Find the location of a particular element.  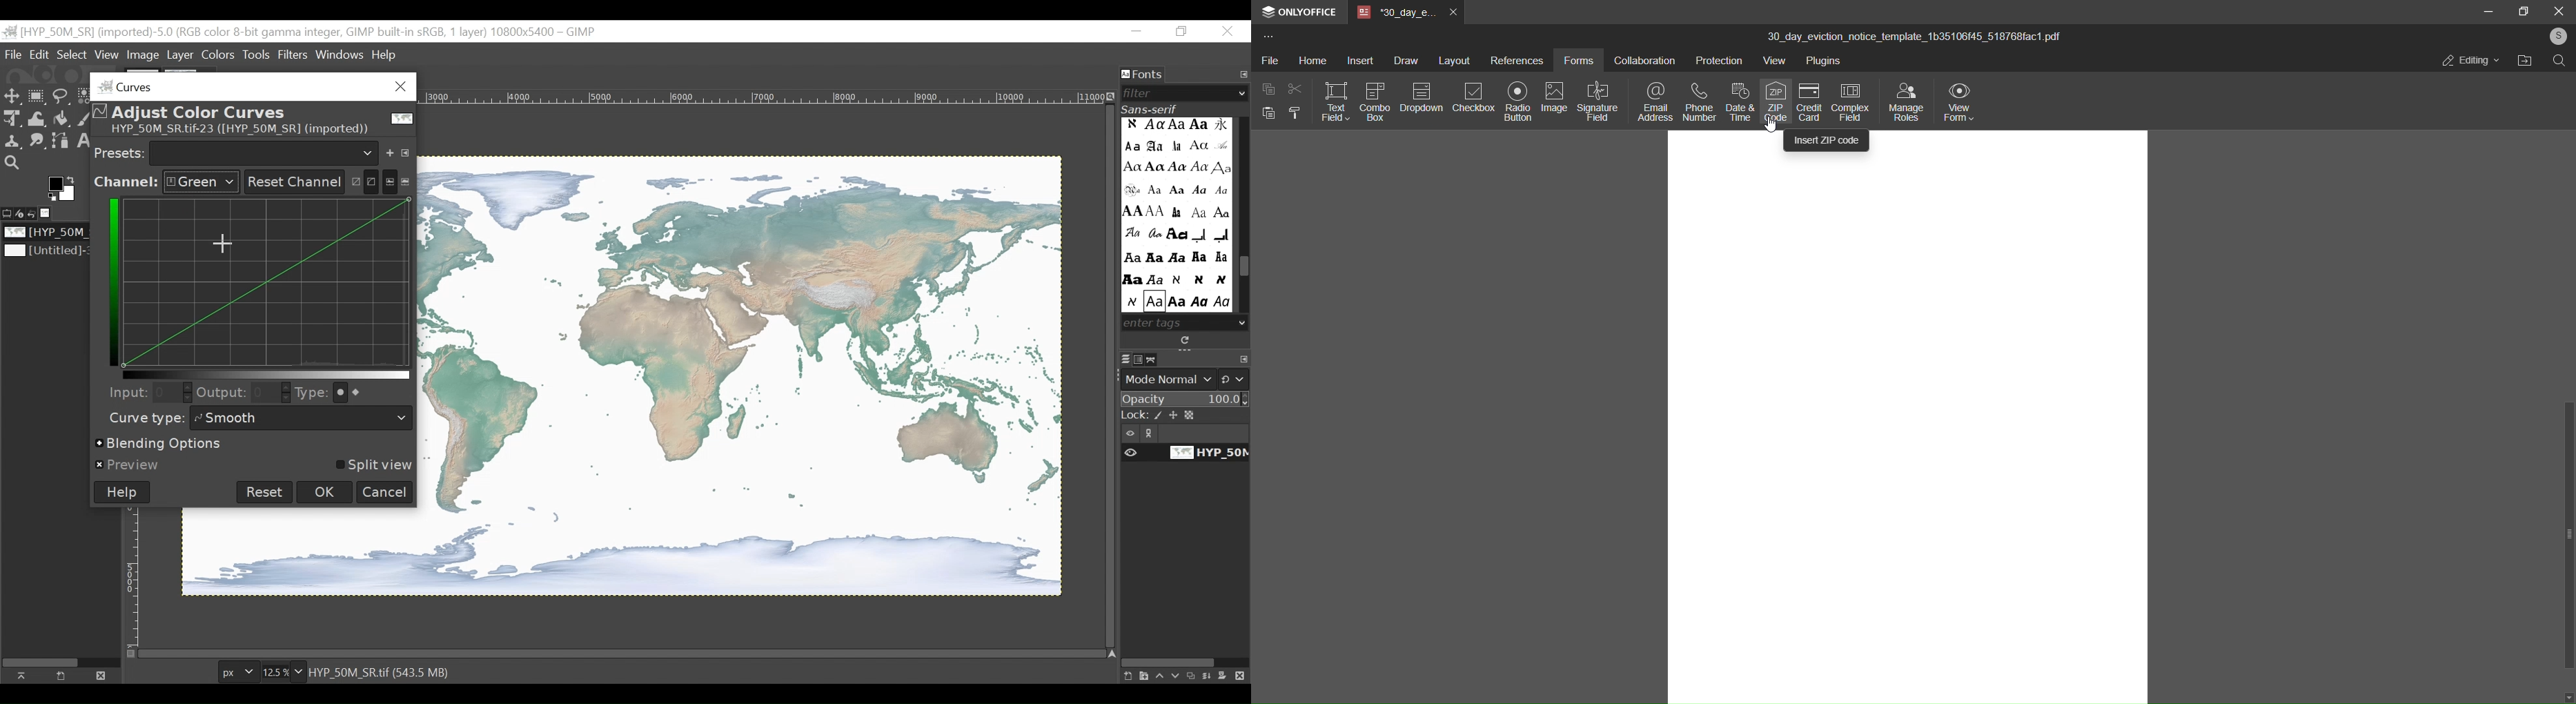

logo is located at coordinates (1267, 11).